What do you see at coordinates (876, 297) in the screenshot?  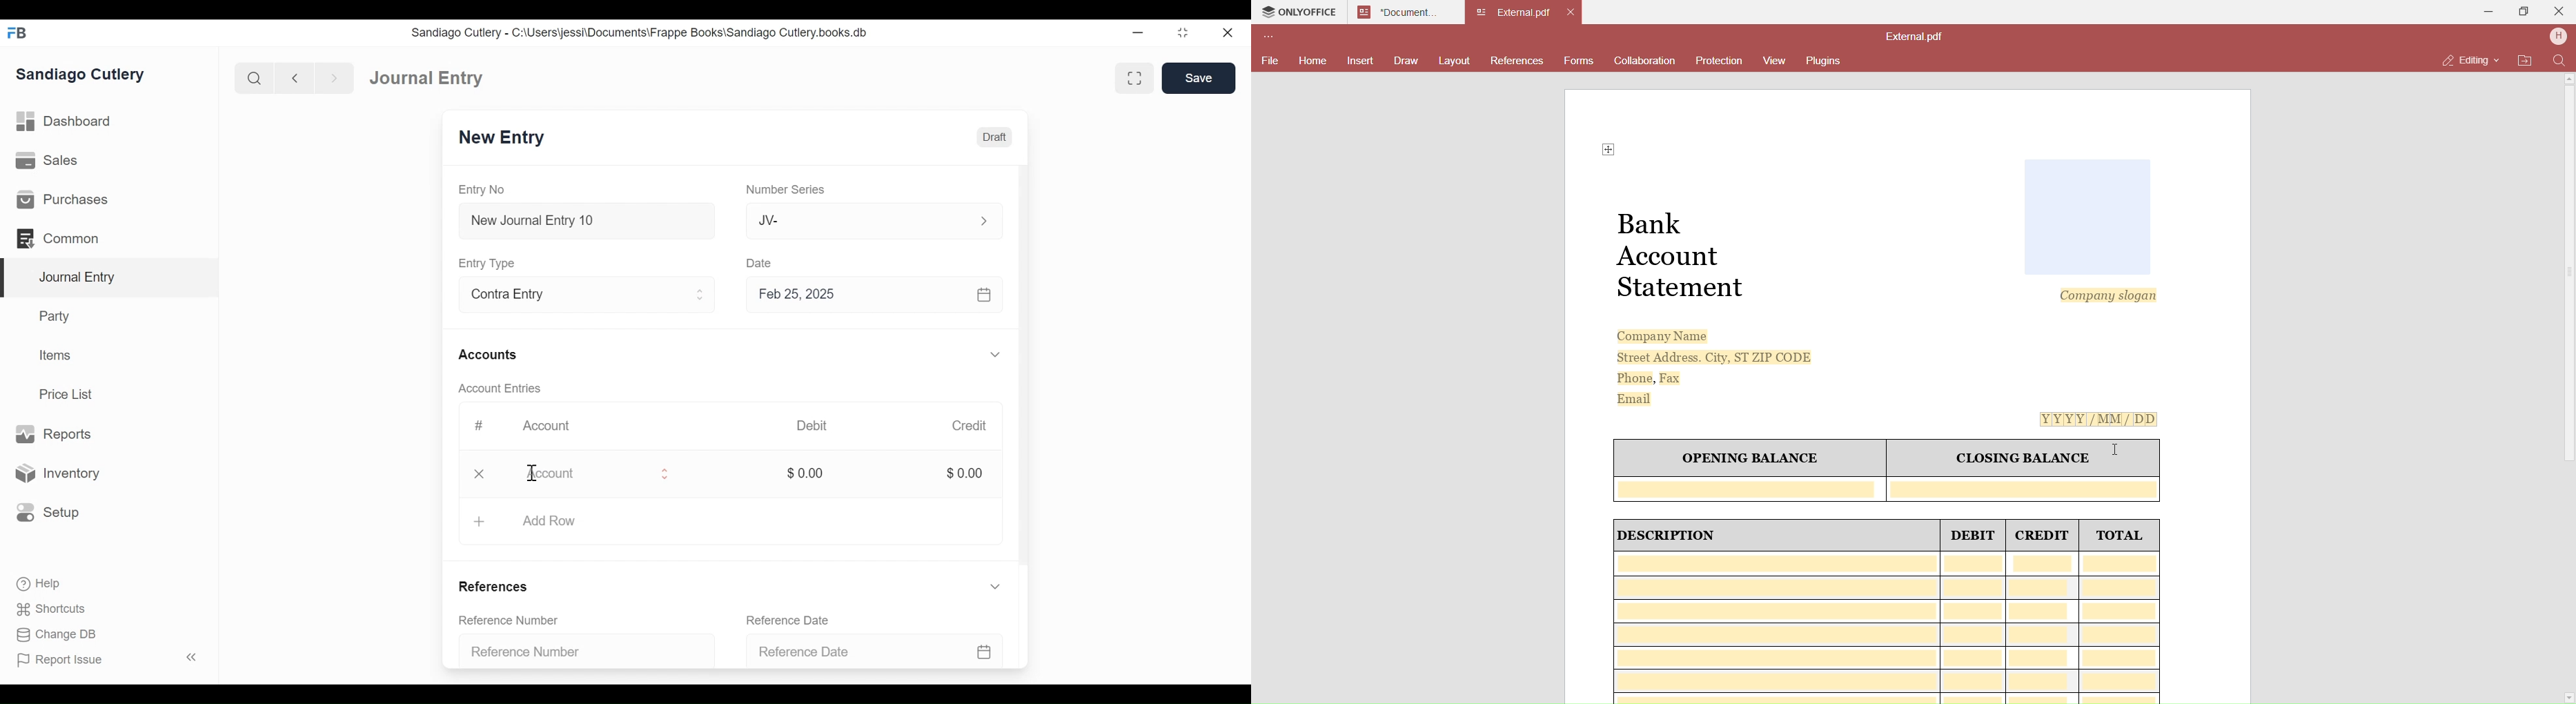 I see `Feb 25, 2025` at bounding box center [876, 297].